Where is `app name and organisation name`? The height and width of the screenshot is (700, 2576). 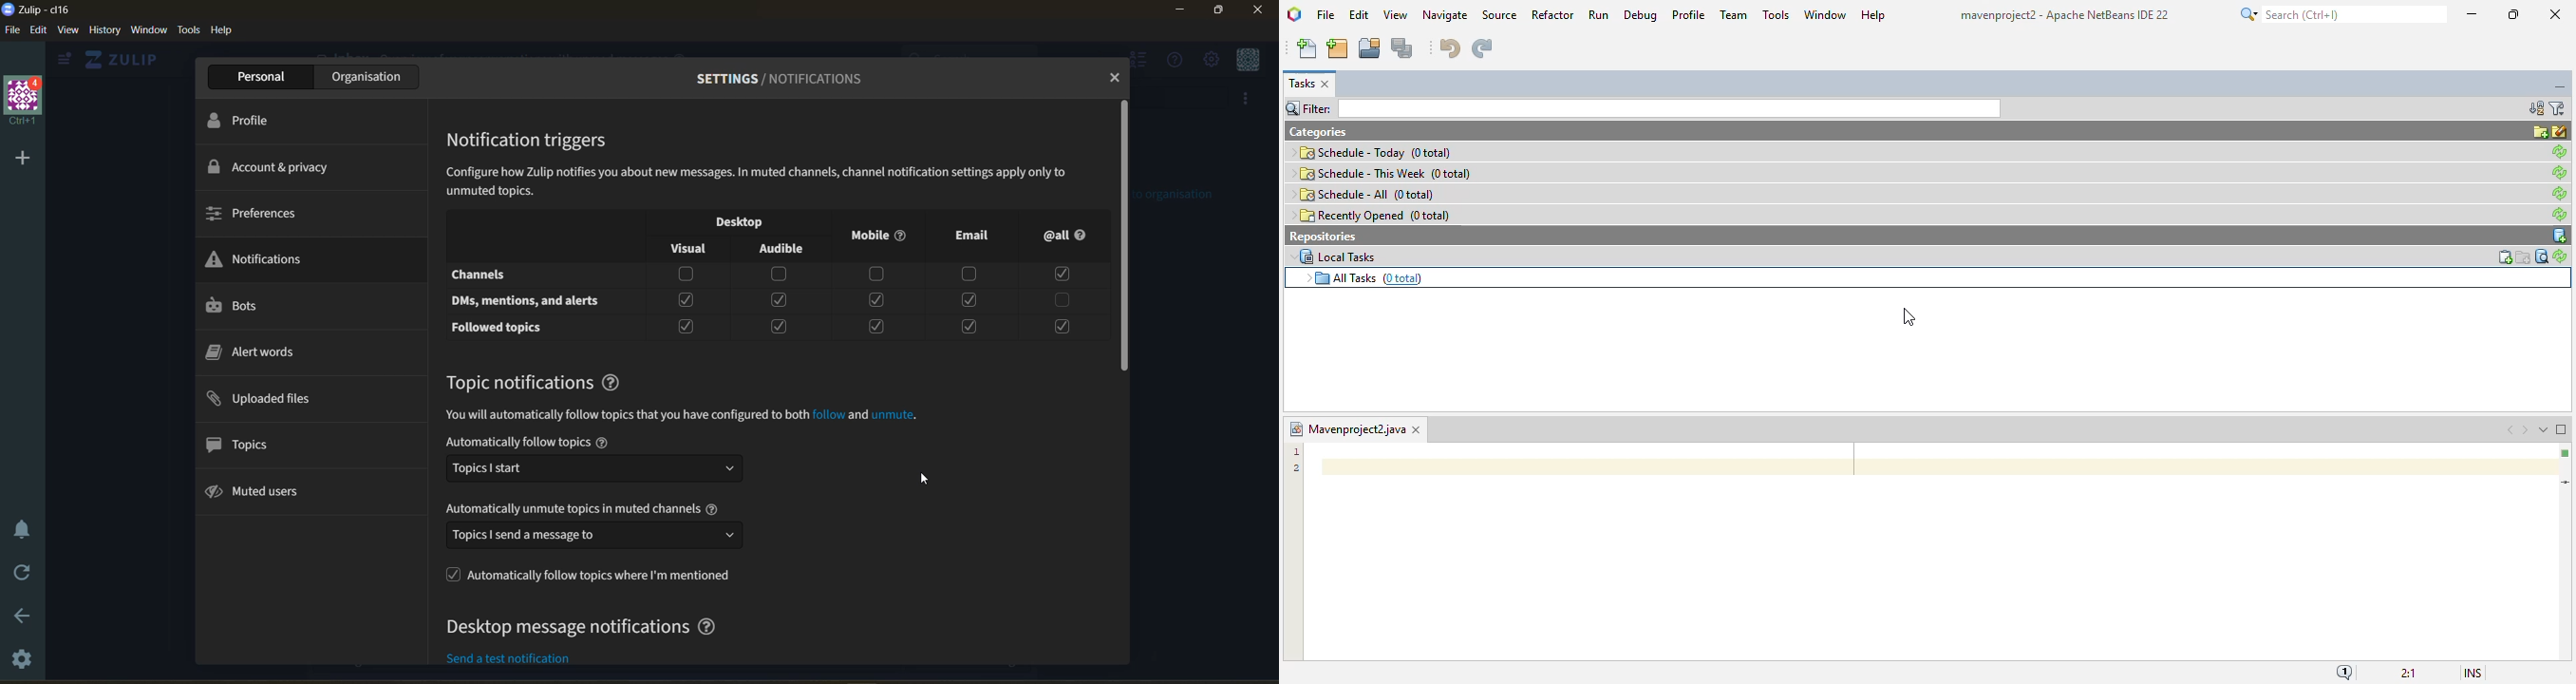
app name and organisation name is located at coordinates (49, 9).